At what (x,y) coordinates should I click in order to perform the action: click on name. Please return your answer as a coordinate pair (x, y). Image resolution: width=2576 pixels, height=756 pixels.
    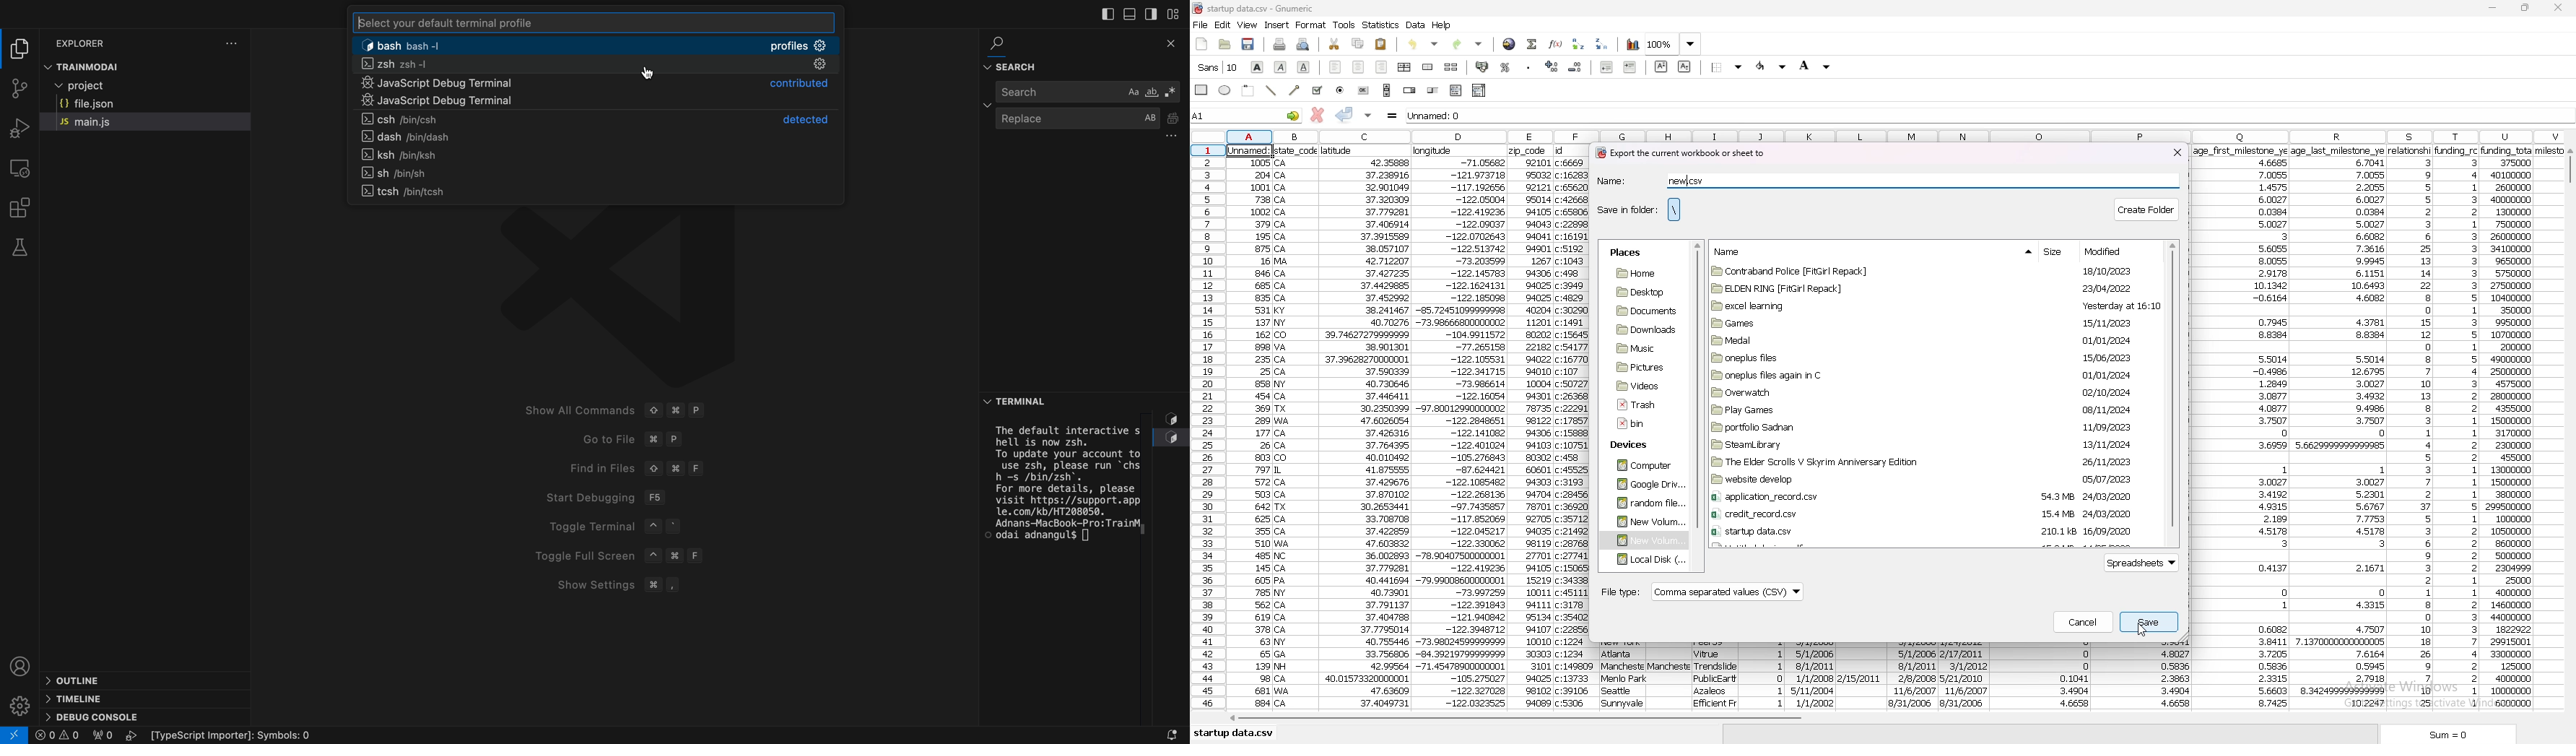
    Looking at the image, I should click on (1736, 251).